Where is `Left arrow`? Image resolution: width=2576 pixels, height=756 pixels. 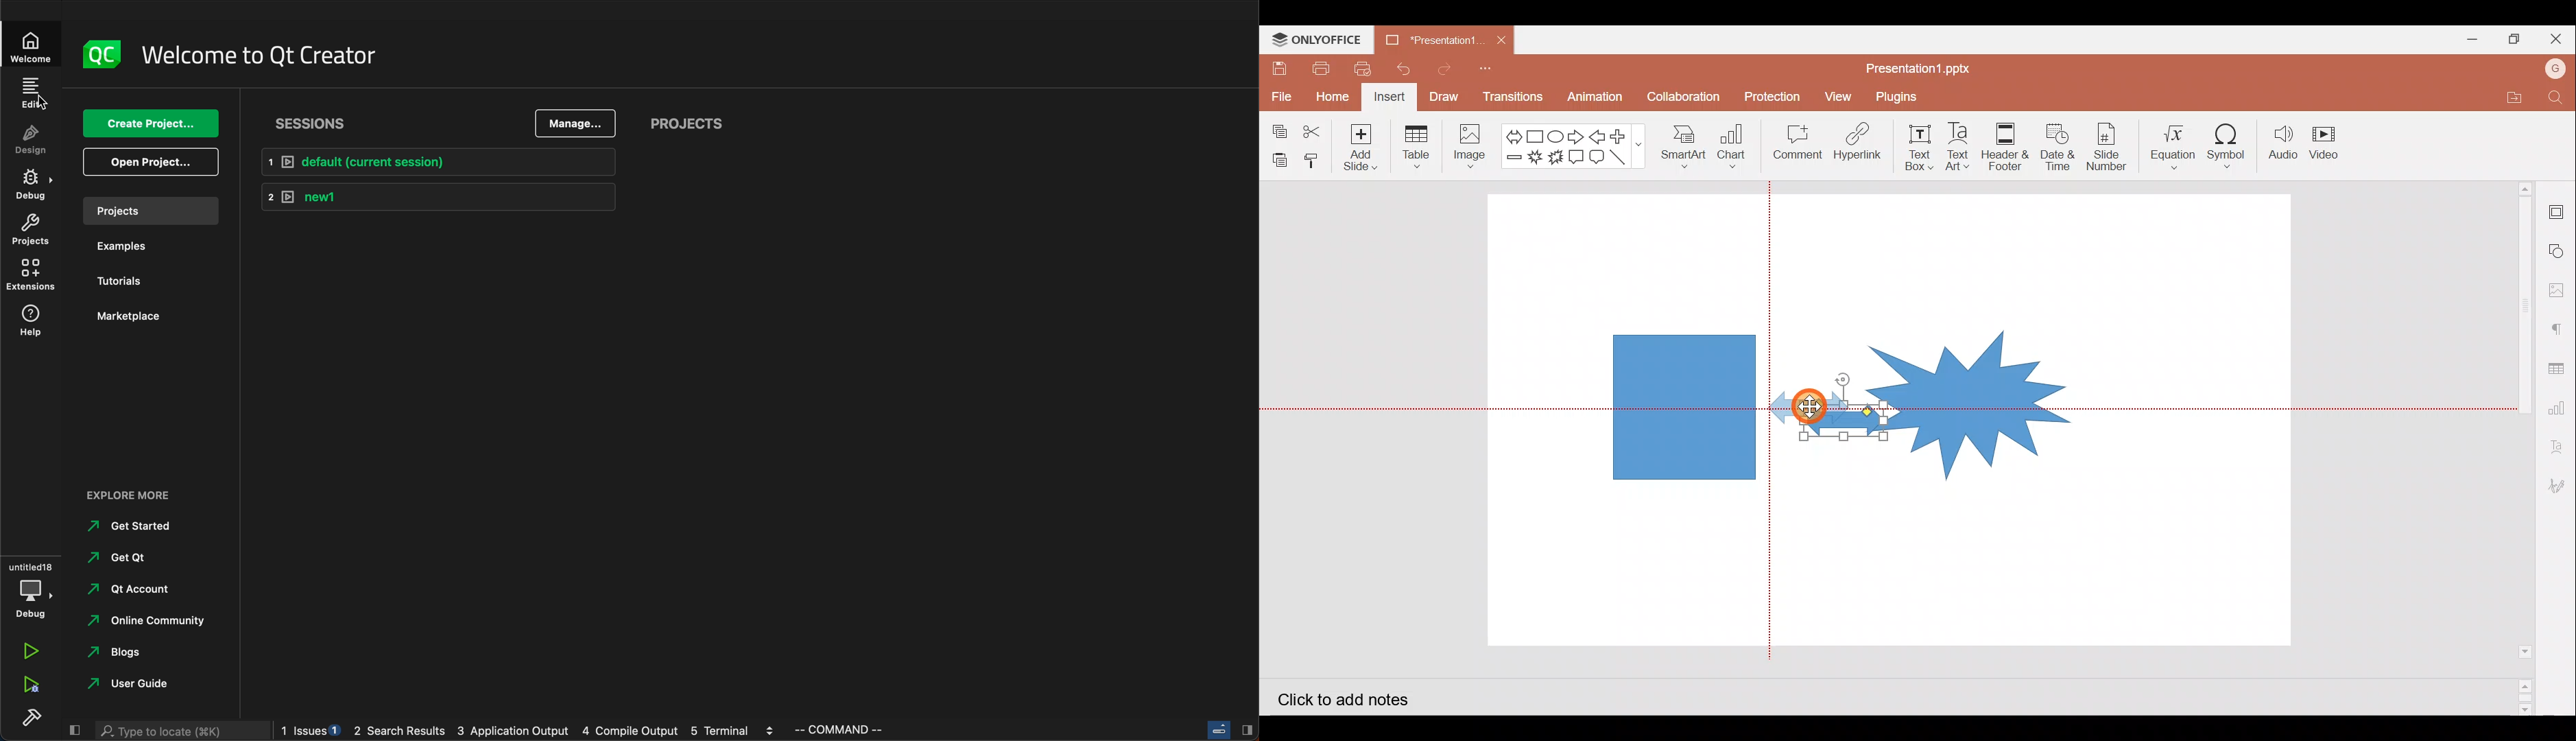
Left arrow is located at coordinates (1600, 137).